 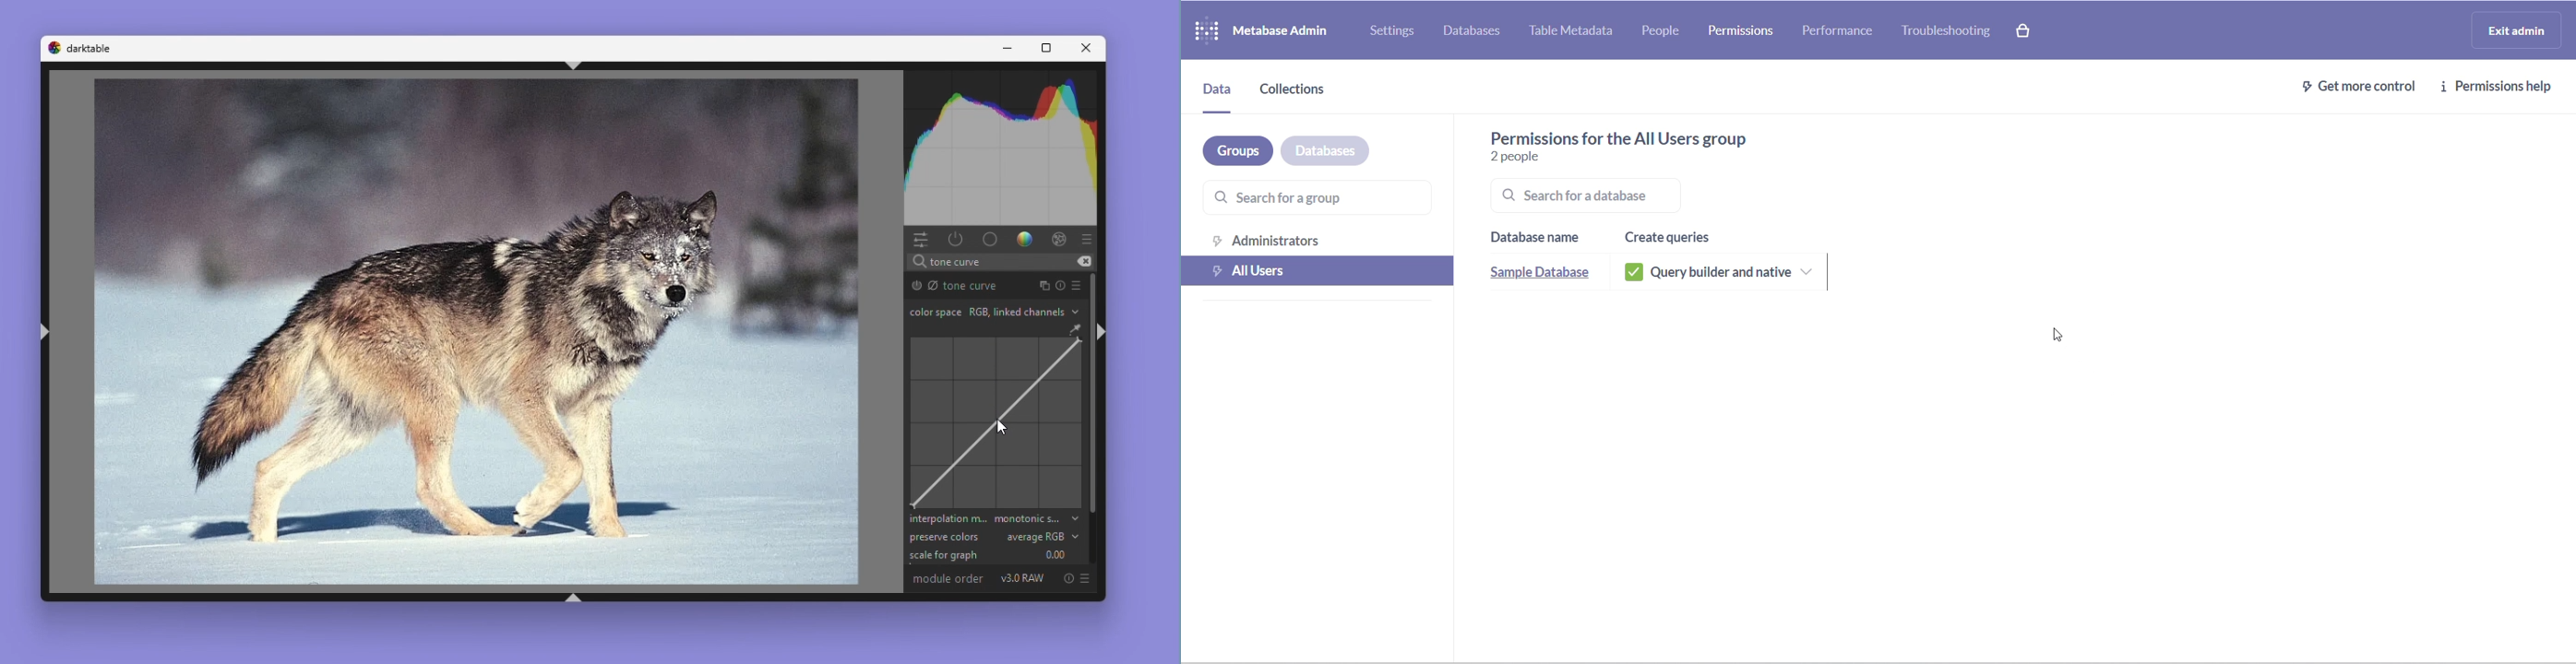 I want to click on troubleshooting, so click(x=1954, y=33).